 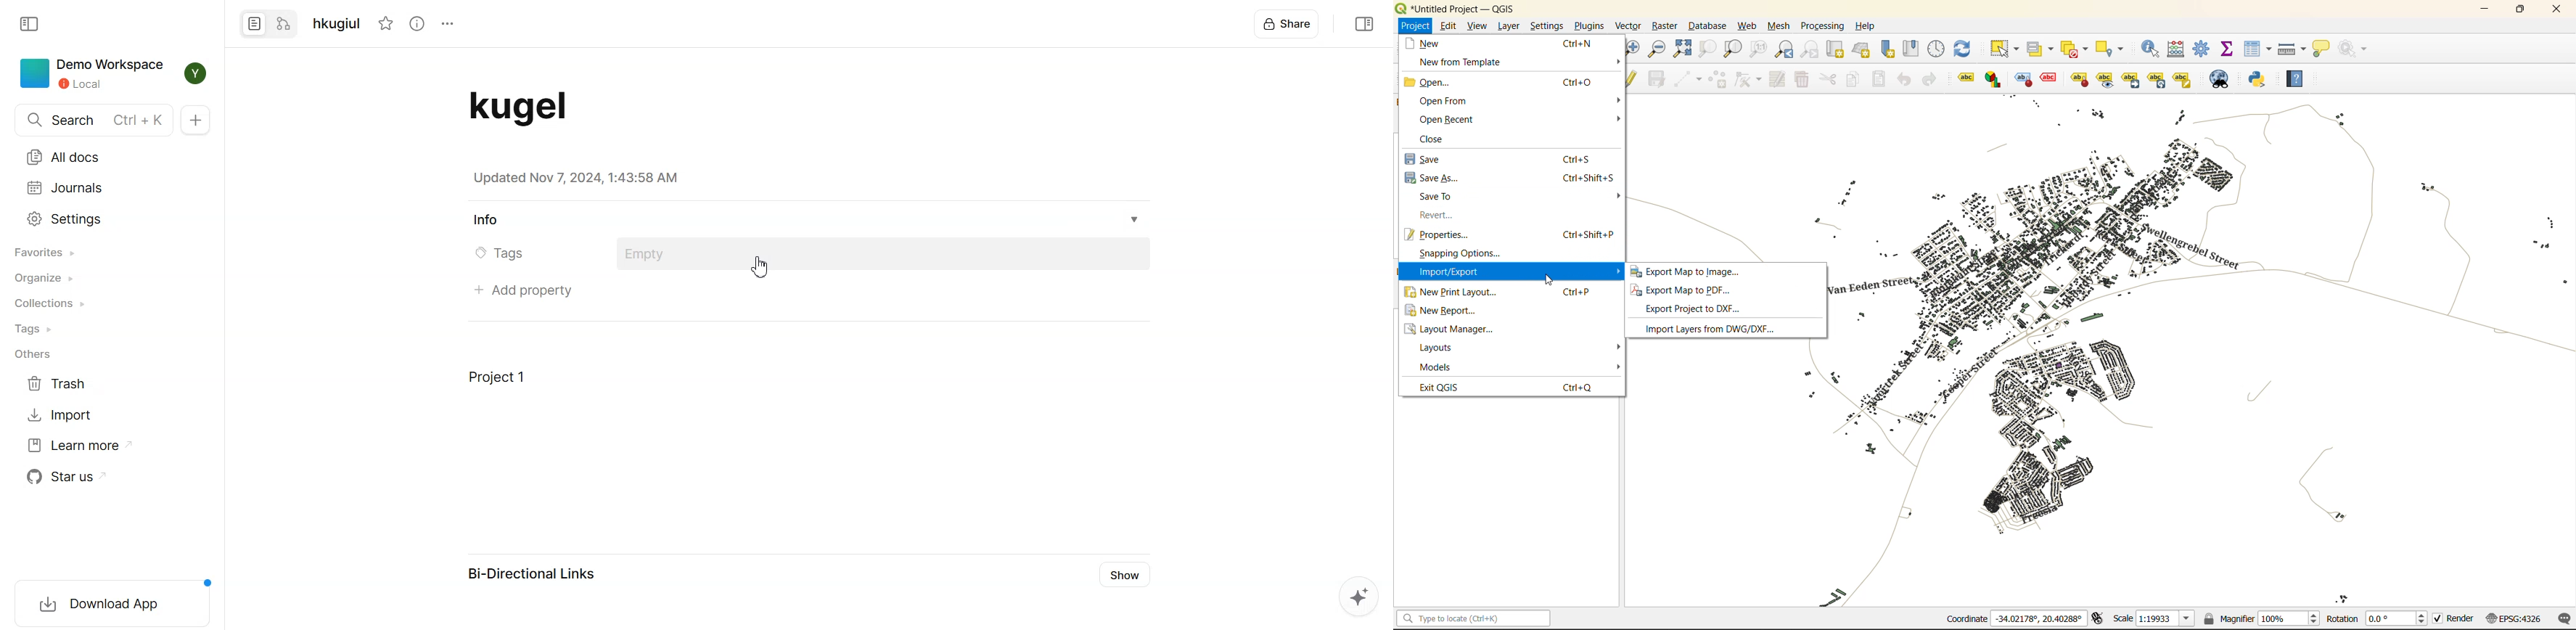 I want to click on Layer diagram options, so click(x=1994, y=79).